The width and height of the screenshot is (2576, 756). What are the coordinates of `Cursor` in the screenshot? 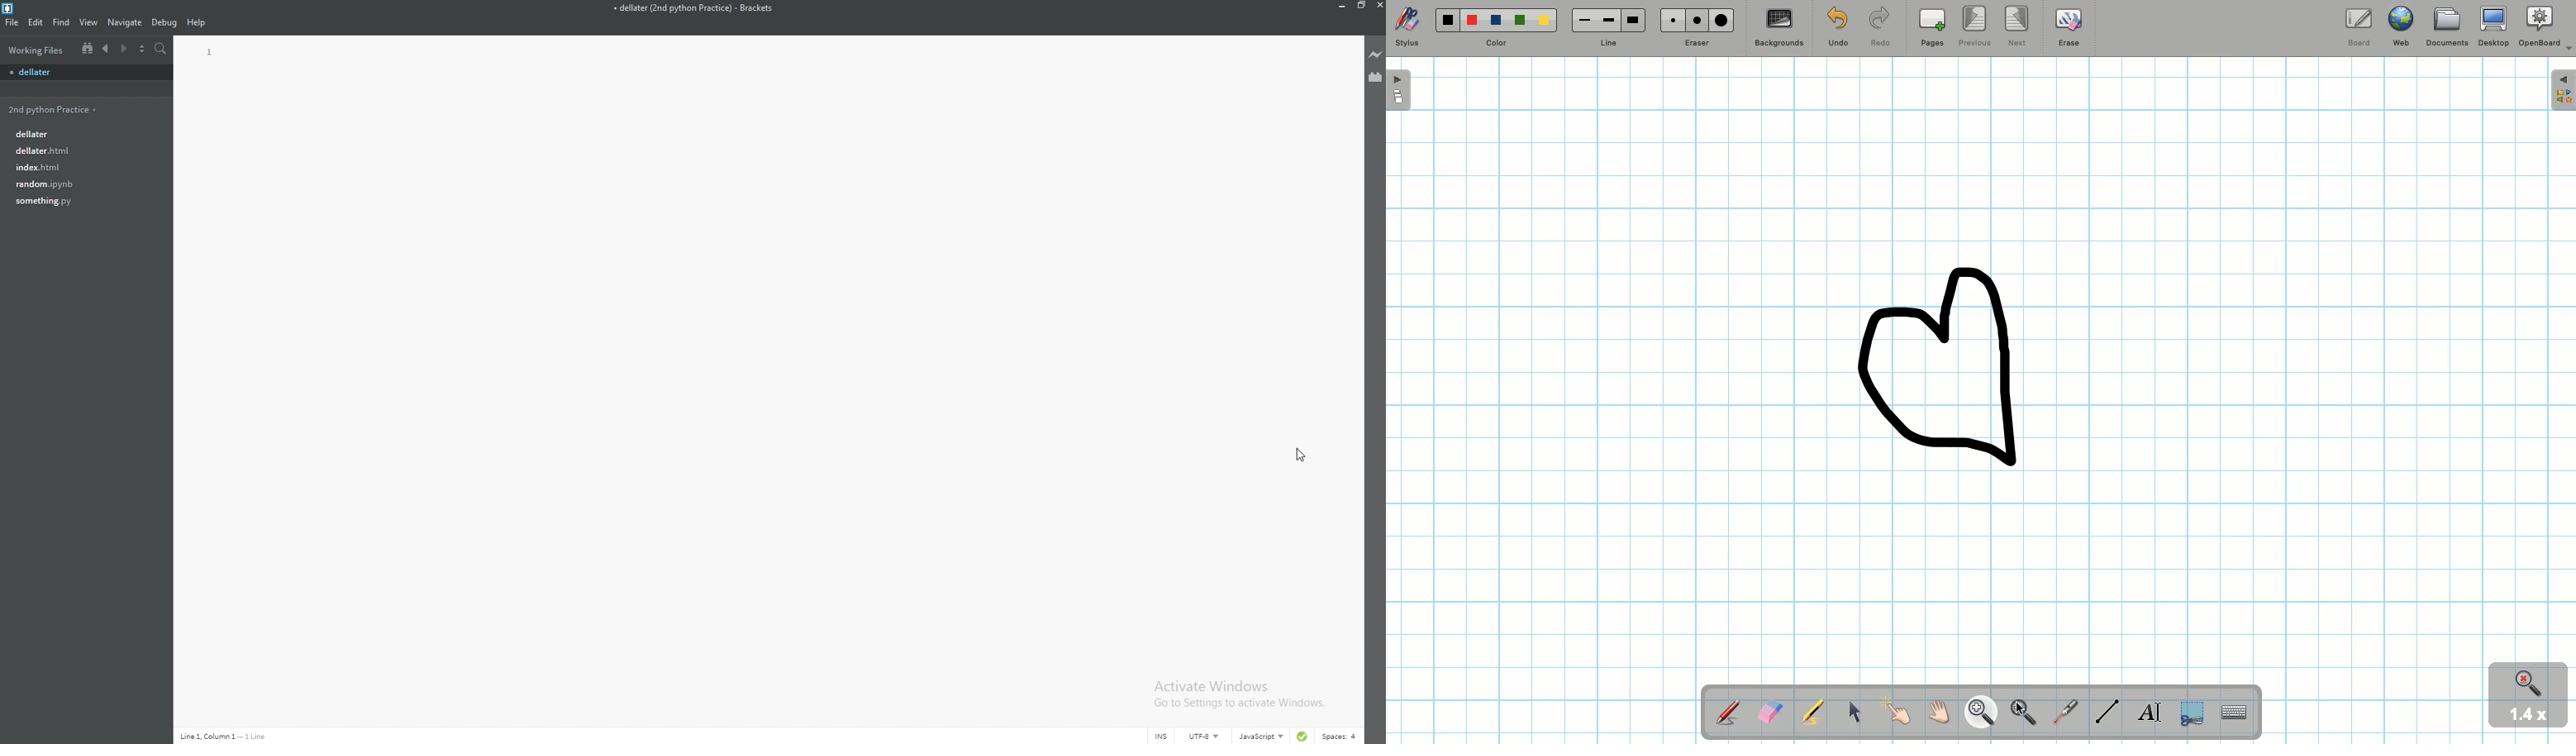 It's located at (1300, 451).